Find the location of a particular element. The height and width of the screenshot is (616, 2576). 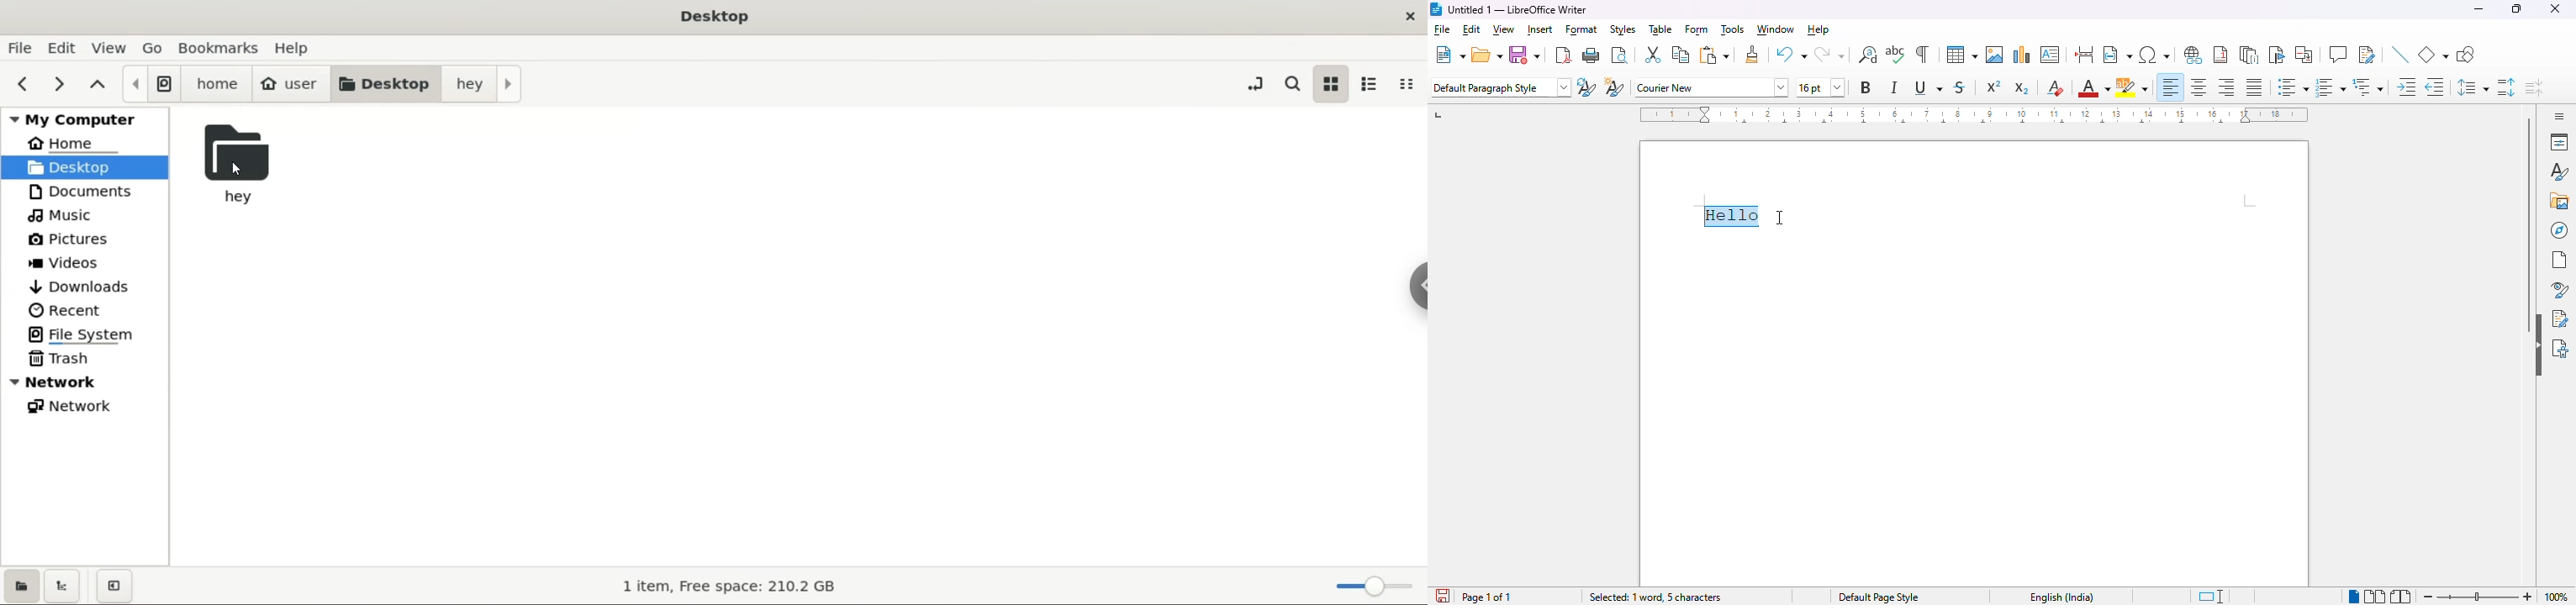

undo is located at coordinates (1791, 54).